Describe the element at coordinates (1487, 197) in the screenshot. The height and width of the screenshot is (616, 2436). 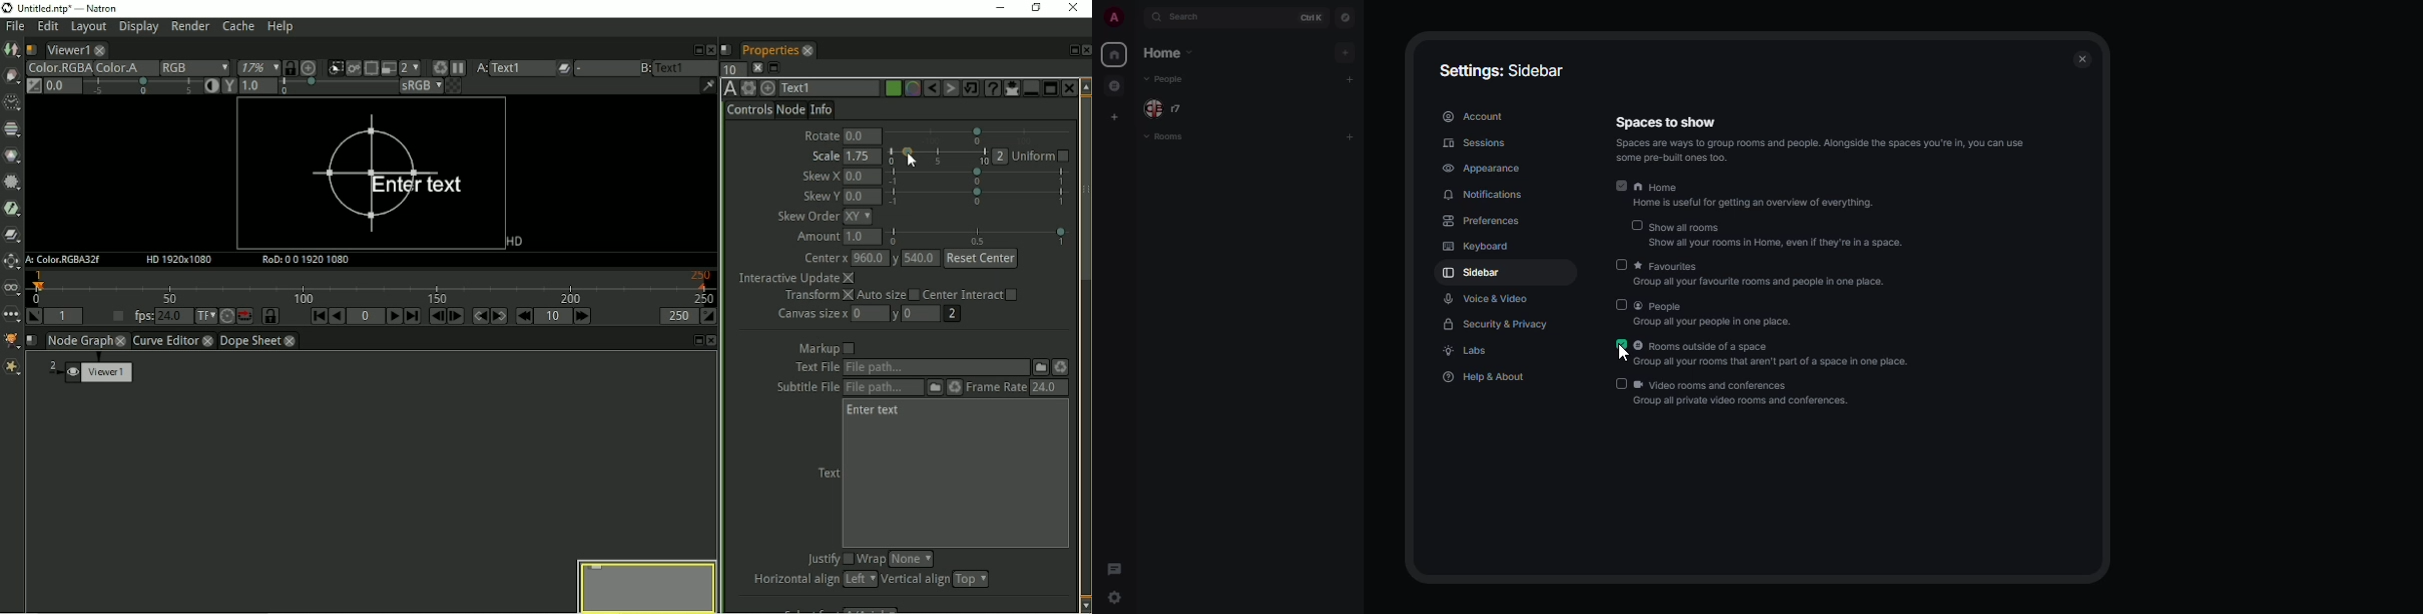
I see `notifications` at that location.